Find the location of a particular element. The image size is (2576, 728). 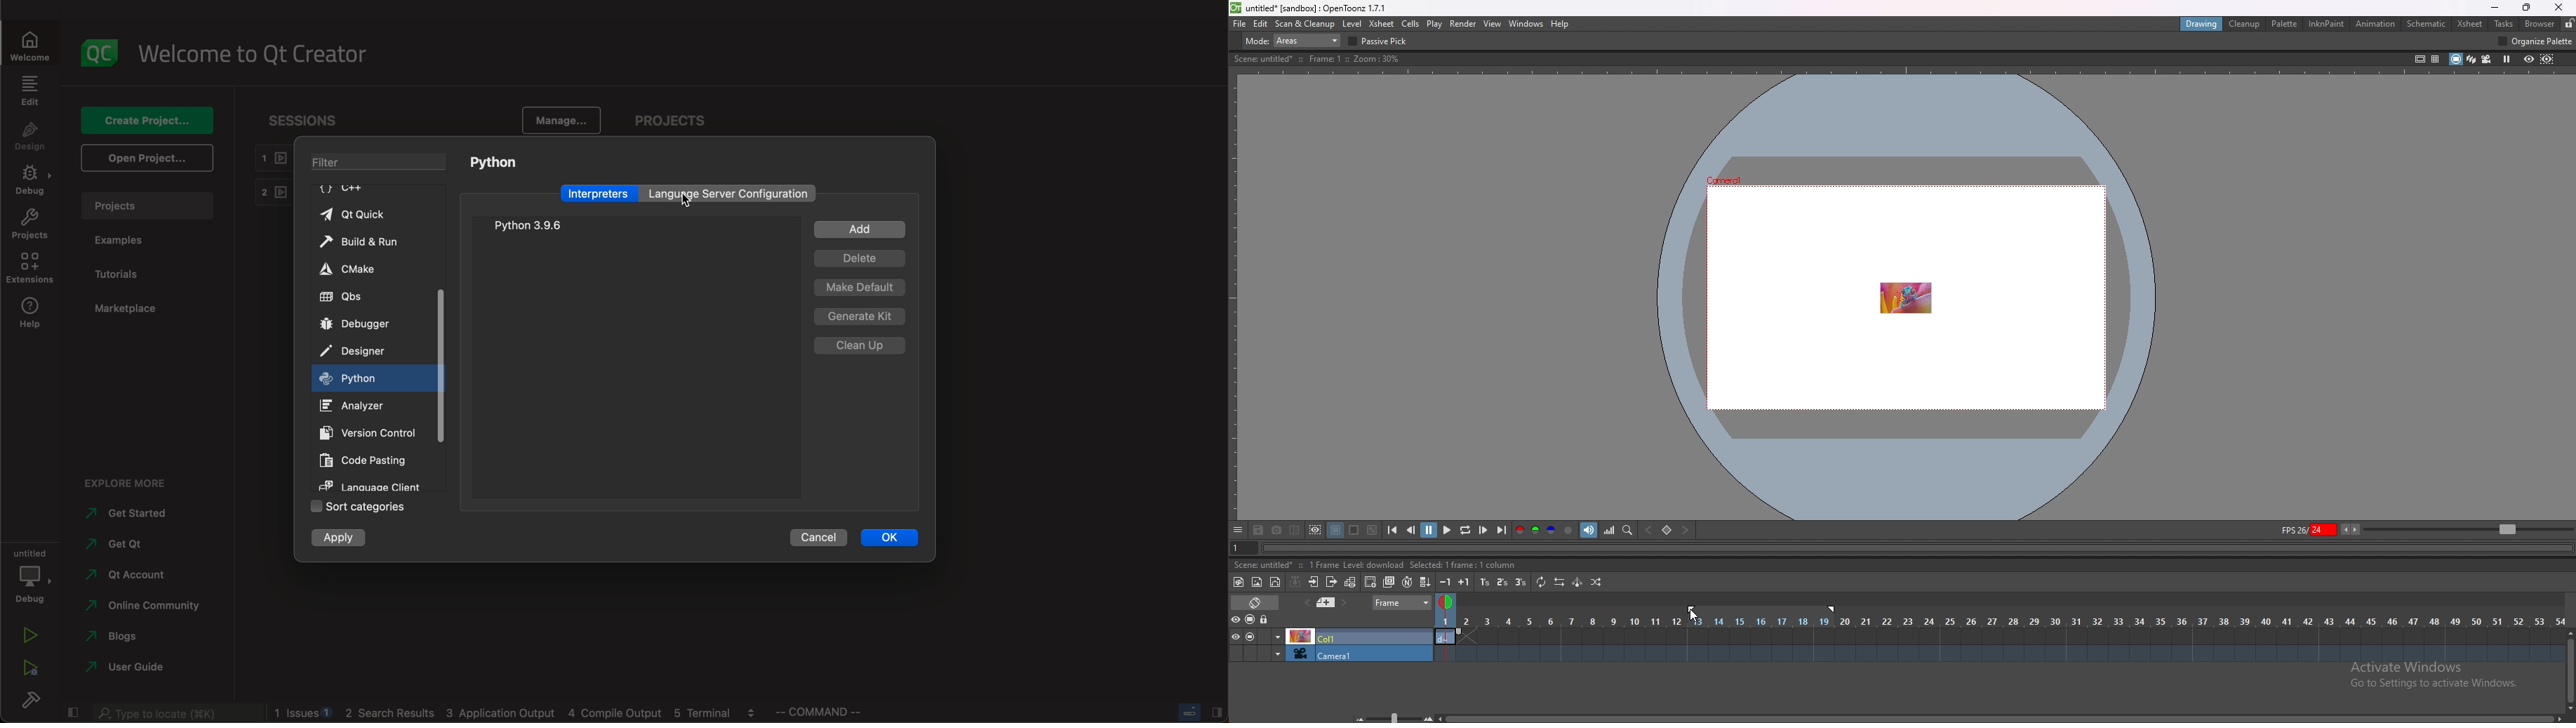

default is located at coordinates (859, 287).